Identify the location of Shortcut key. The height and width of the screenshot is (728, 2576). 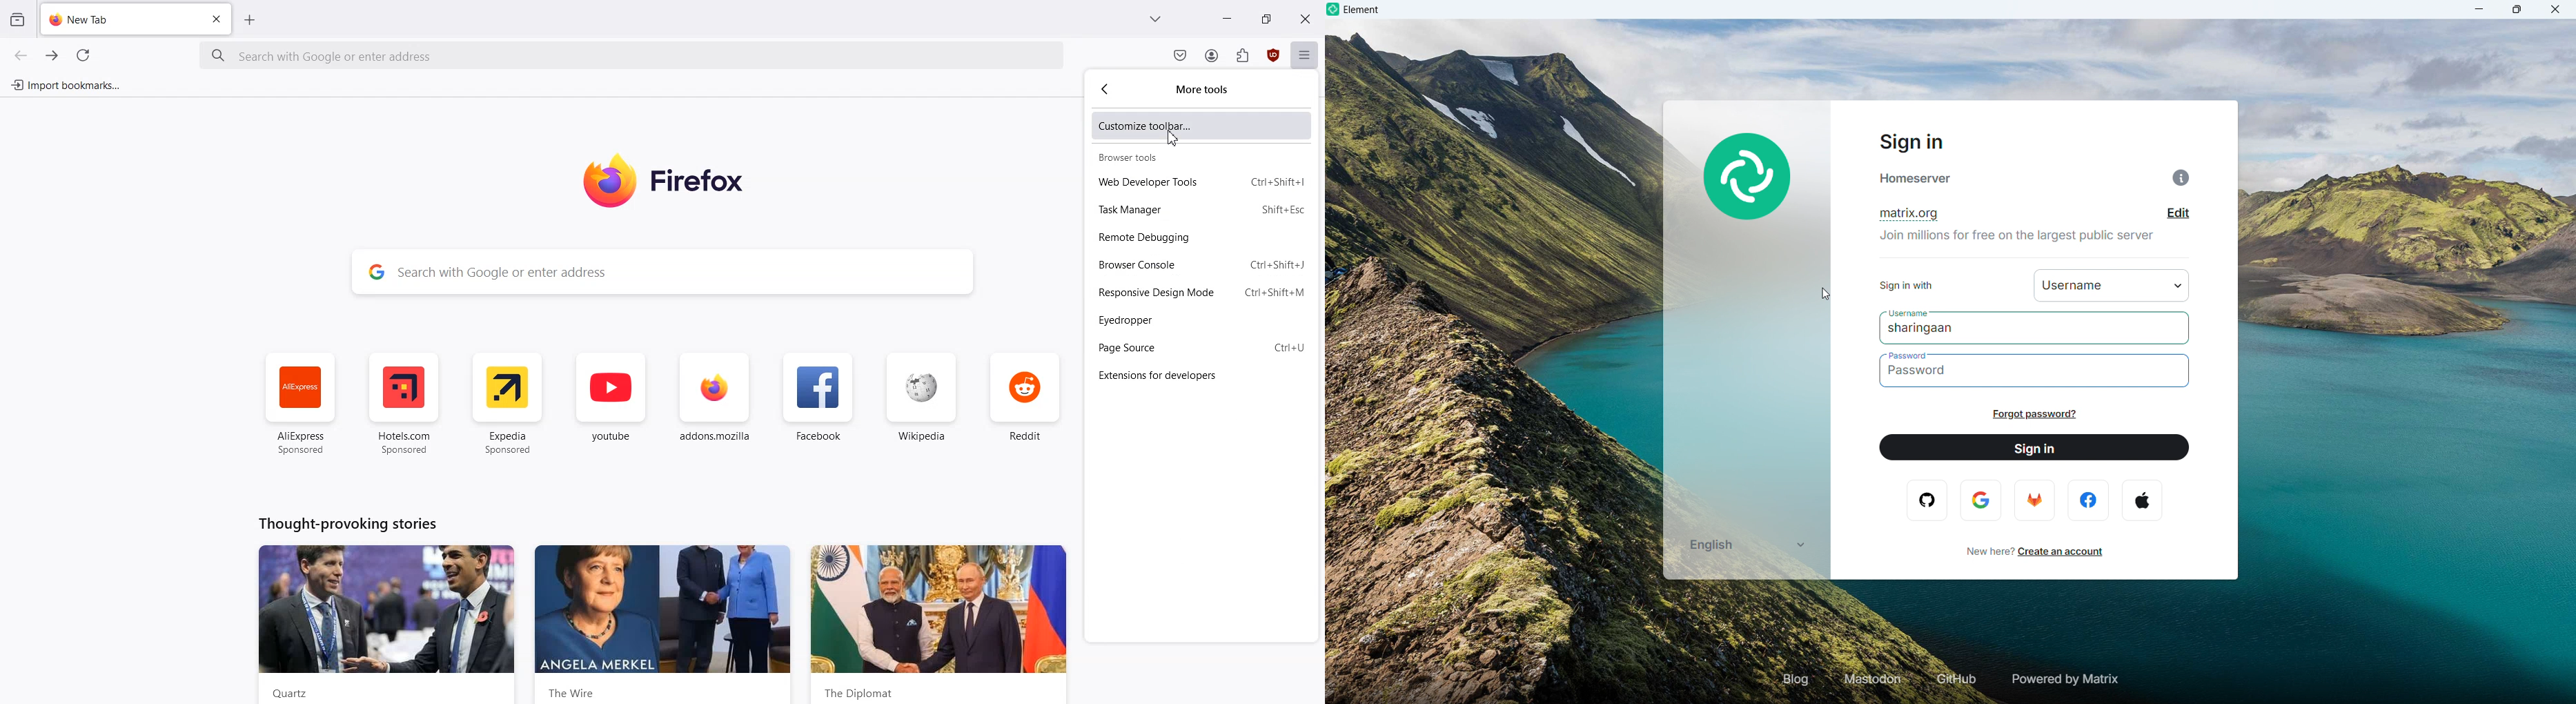
(1289, 347).